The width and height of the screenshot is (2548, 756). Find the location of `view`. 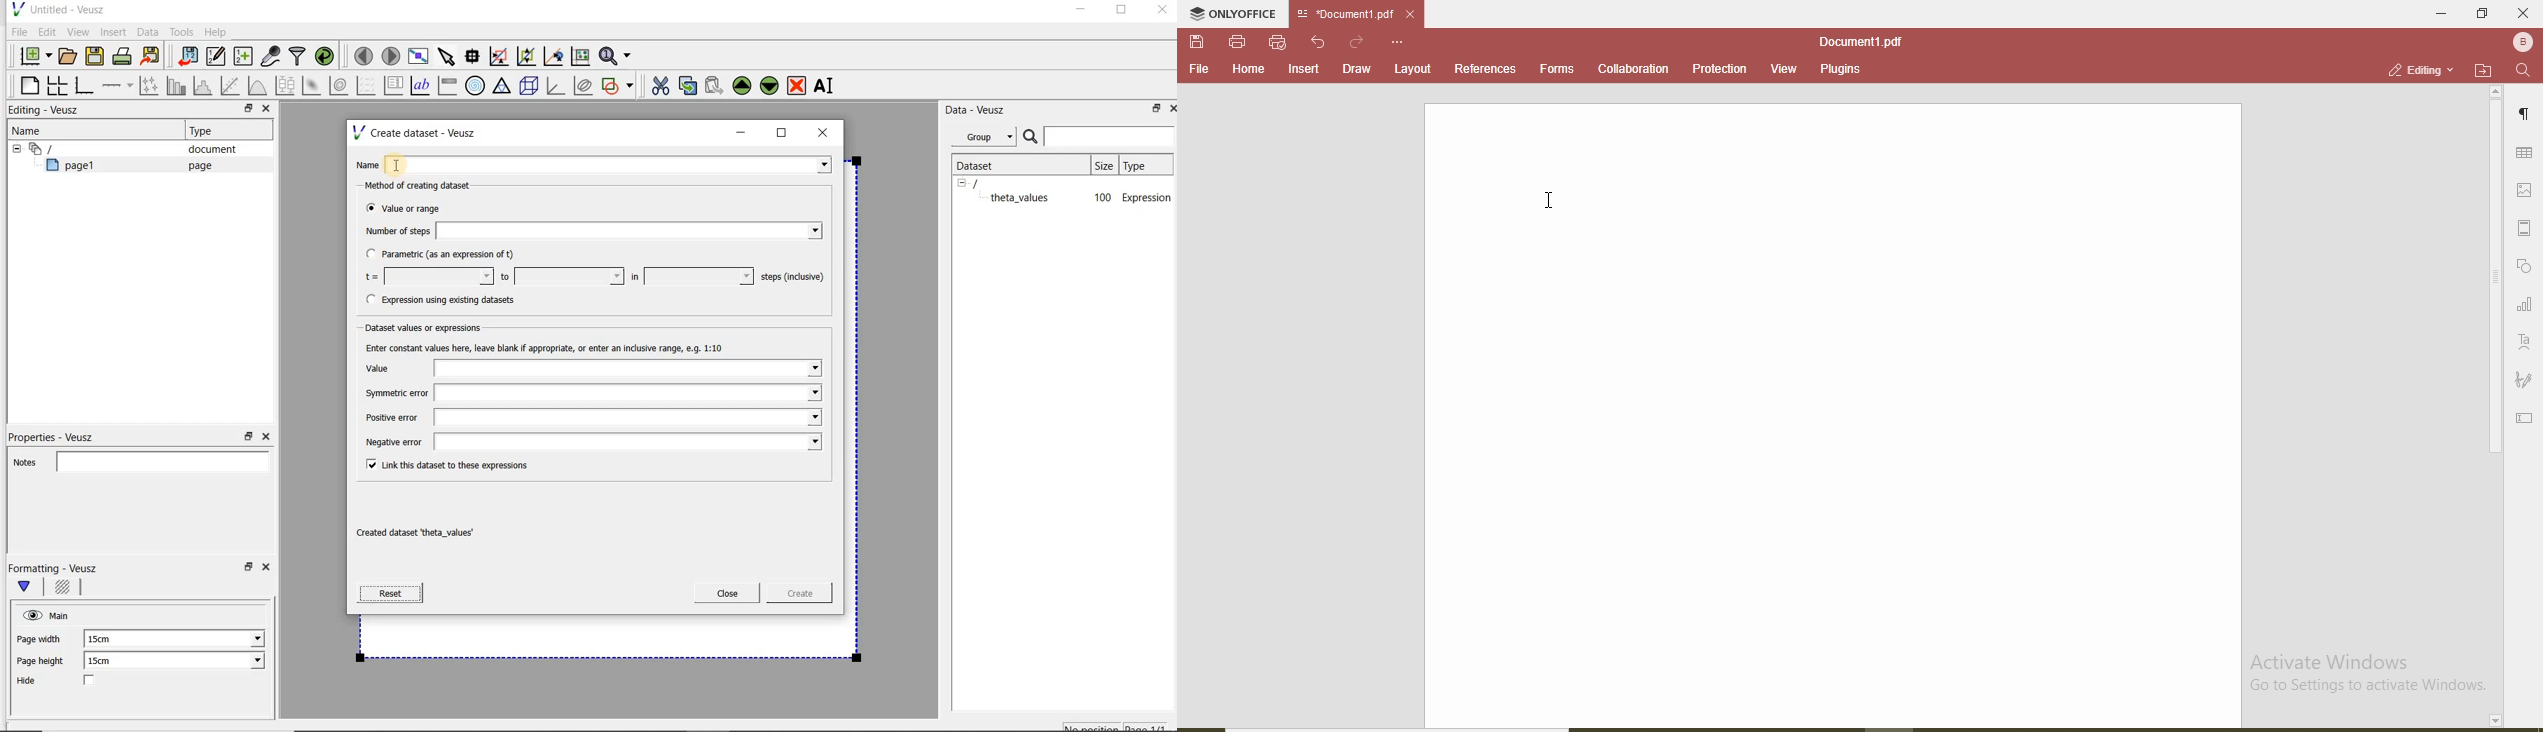

view is located at coordinates (1778, 66).